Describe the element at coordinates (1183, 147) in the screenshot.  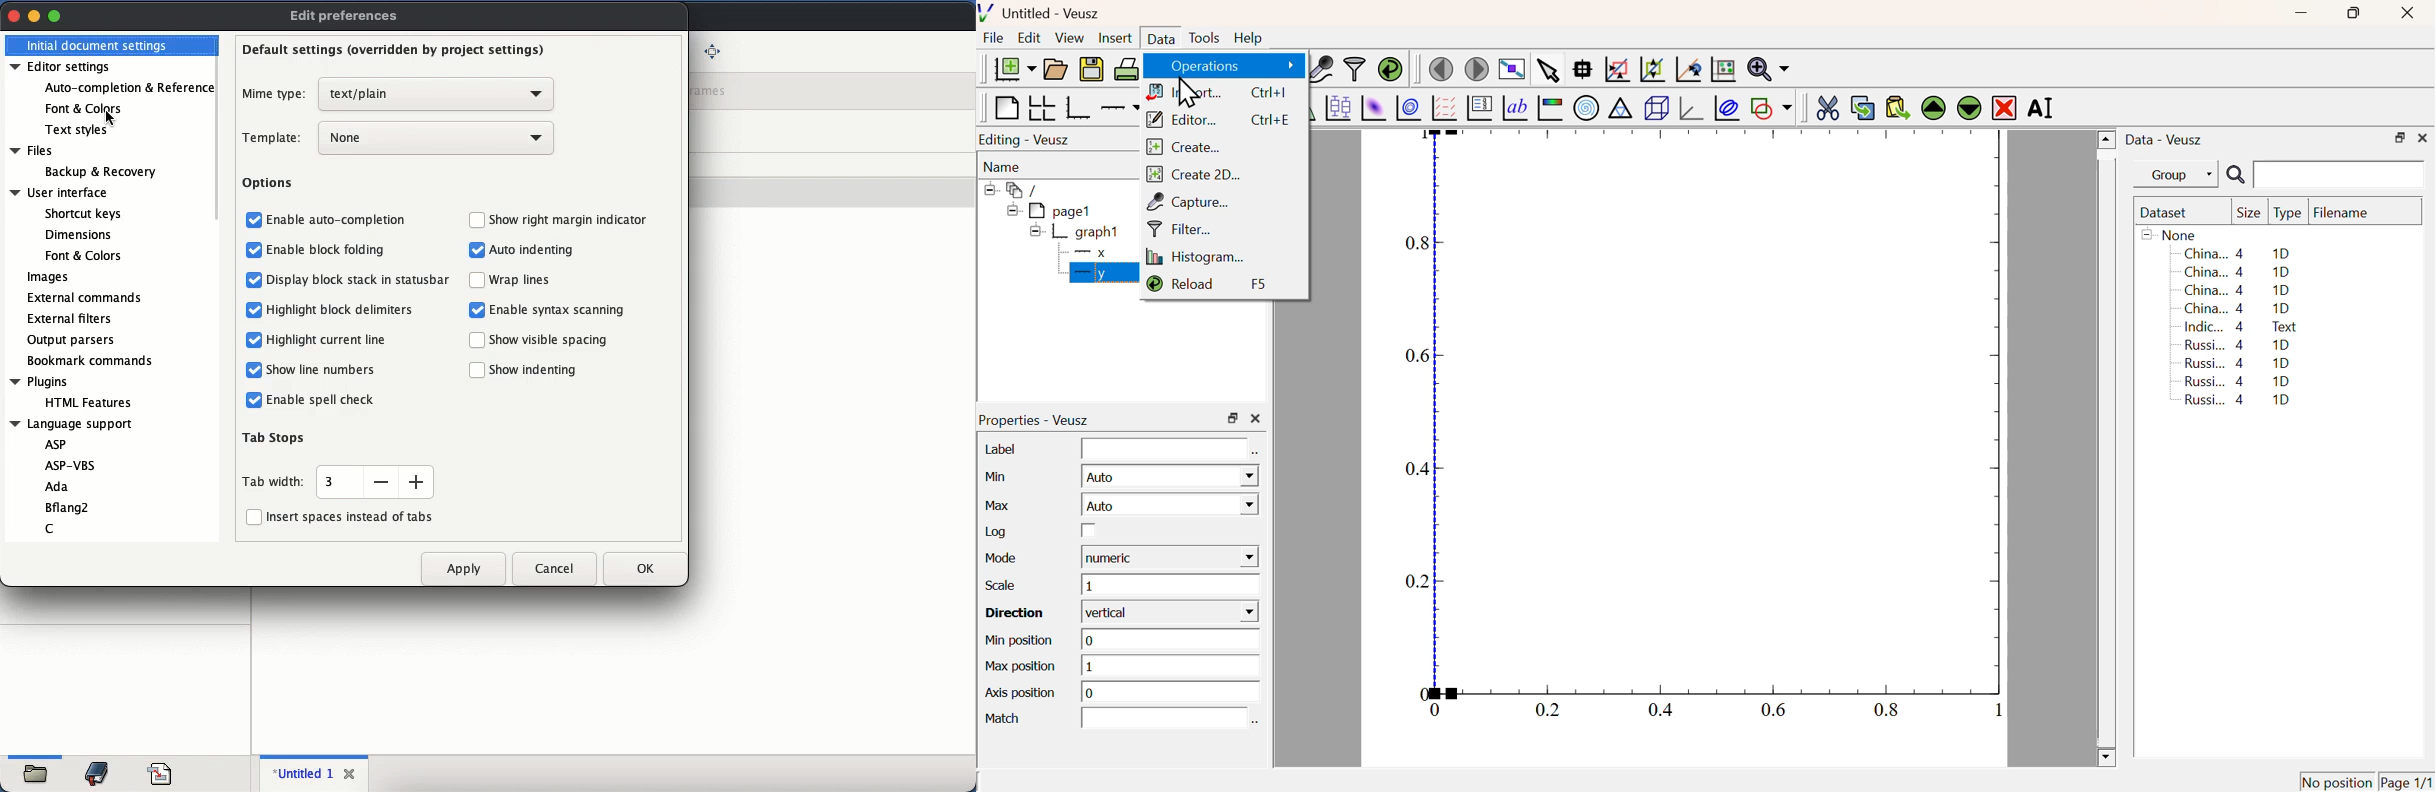
I see `Create...` at that location.